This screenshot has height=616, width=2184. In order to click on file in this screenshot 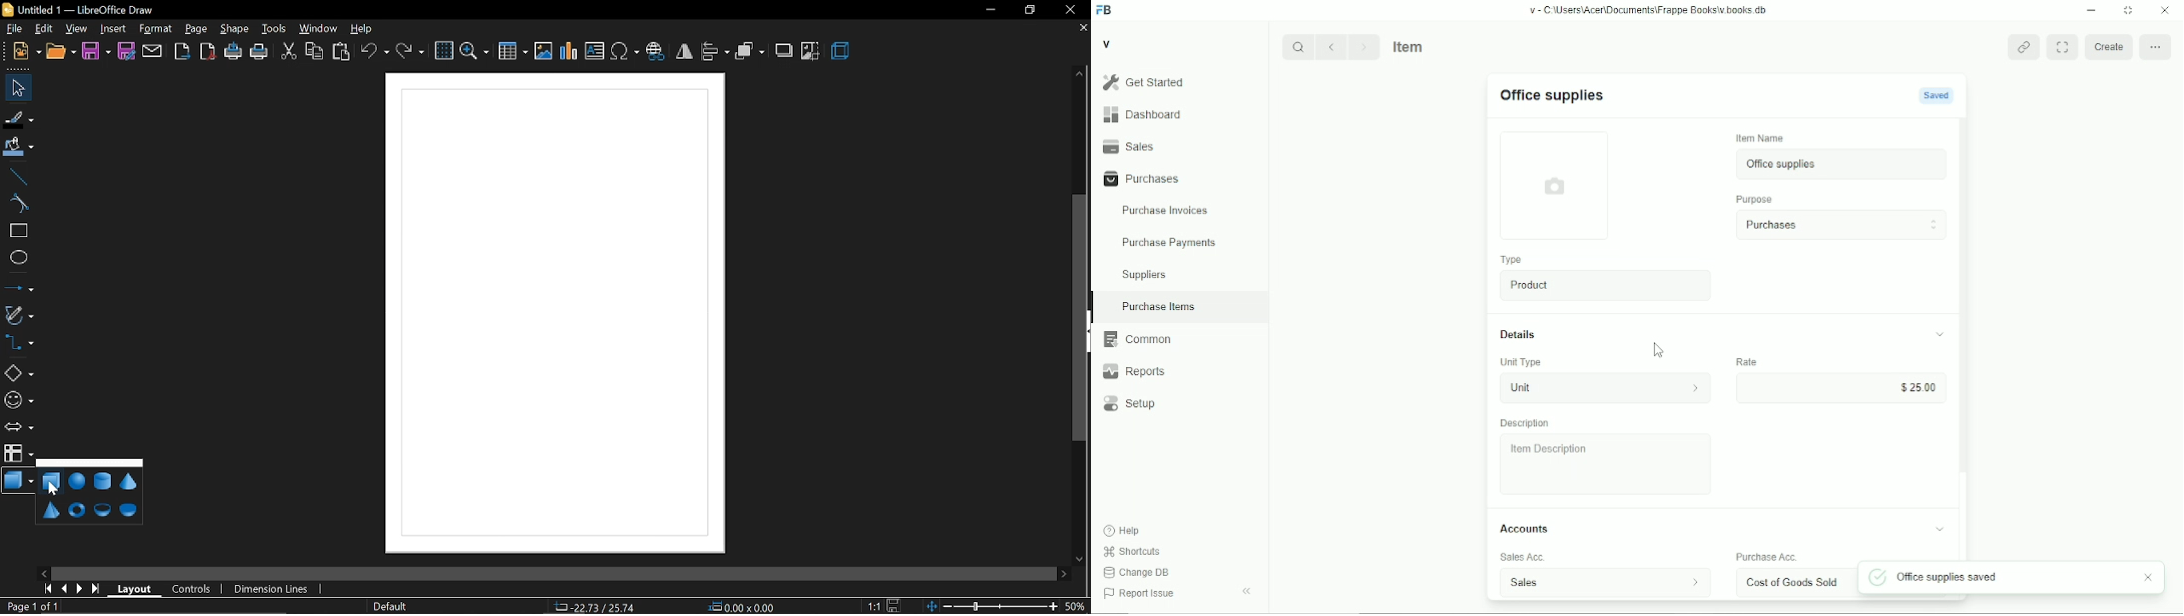, I will do `click(14, 29)`.